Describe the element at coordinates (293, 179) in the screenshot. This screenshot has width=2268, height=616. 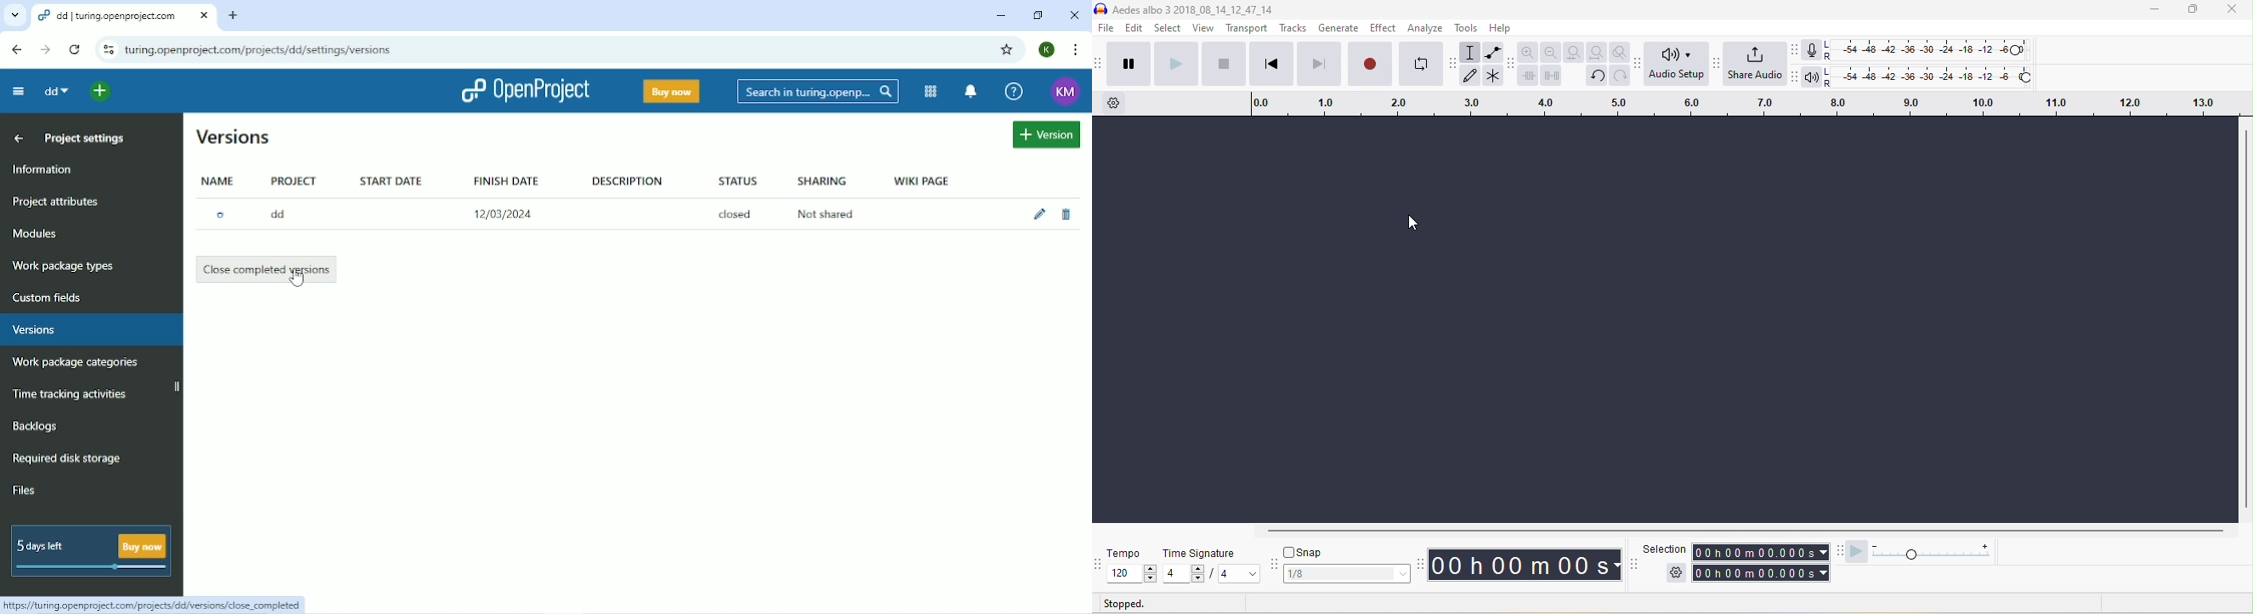
I see `Project` at that location.